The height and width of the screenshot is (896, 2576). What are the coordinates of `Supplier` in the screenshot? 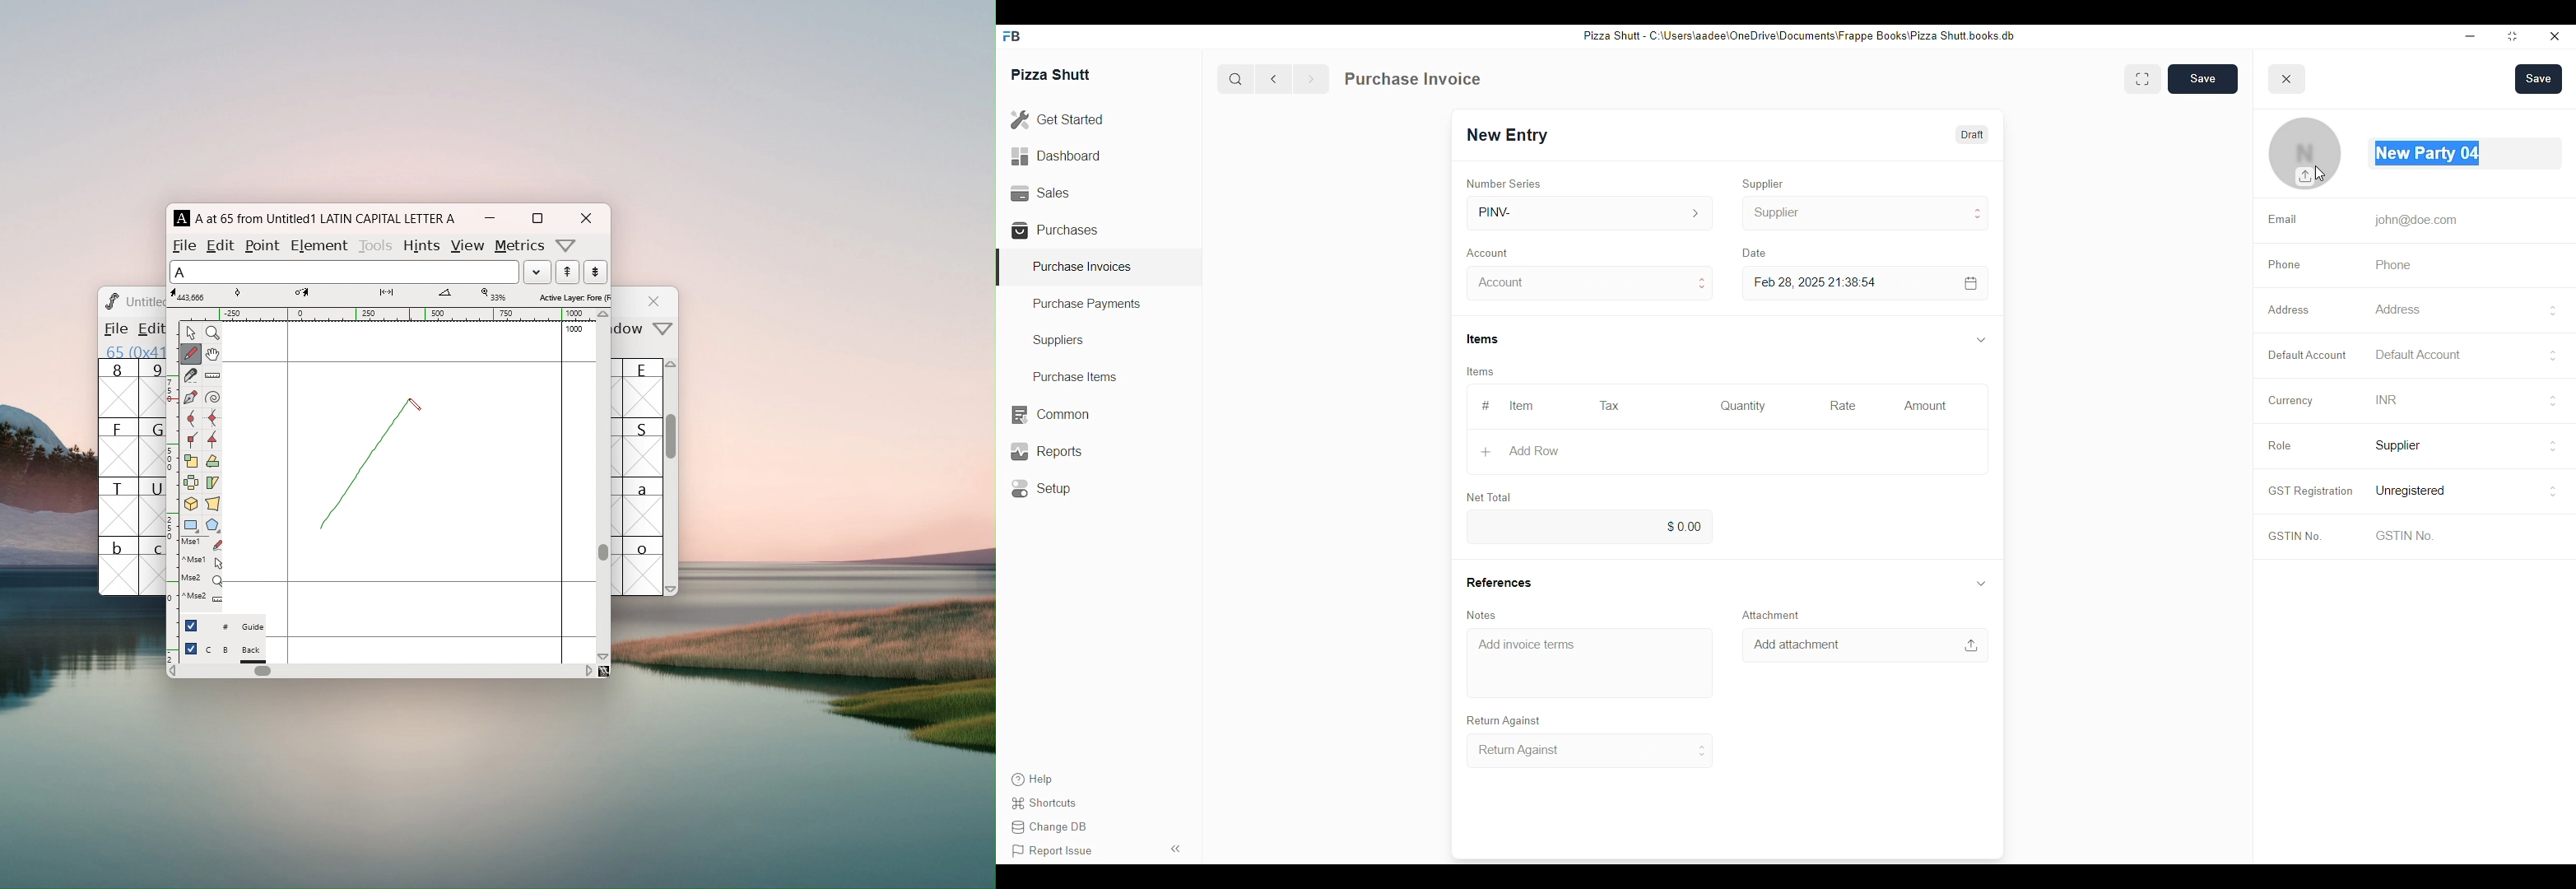 It's located at (2399, 446).